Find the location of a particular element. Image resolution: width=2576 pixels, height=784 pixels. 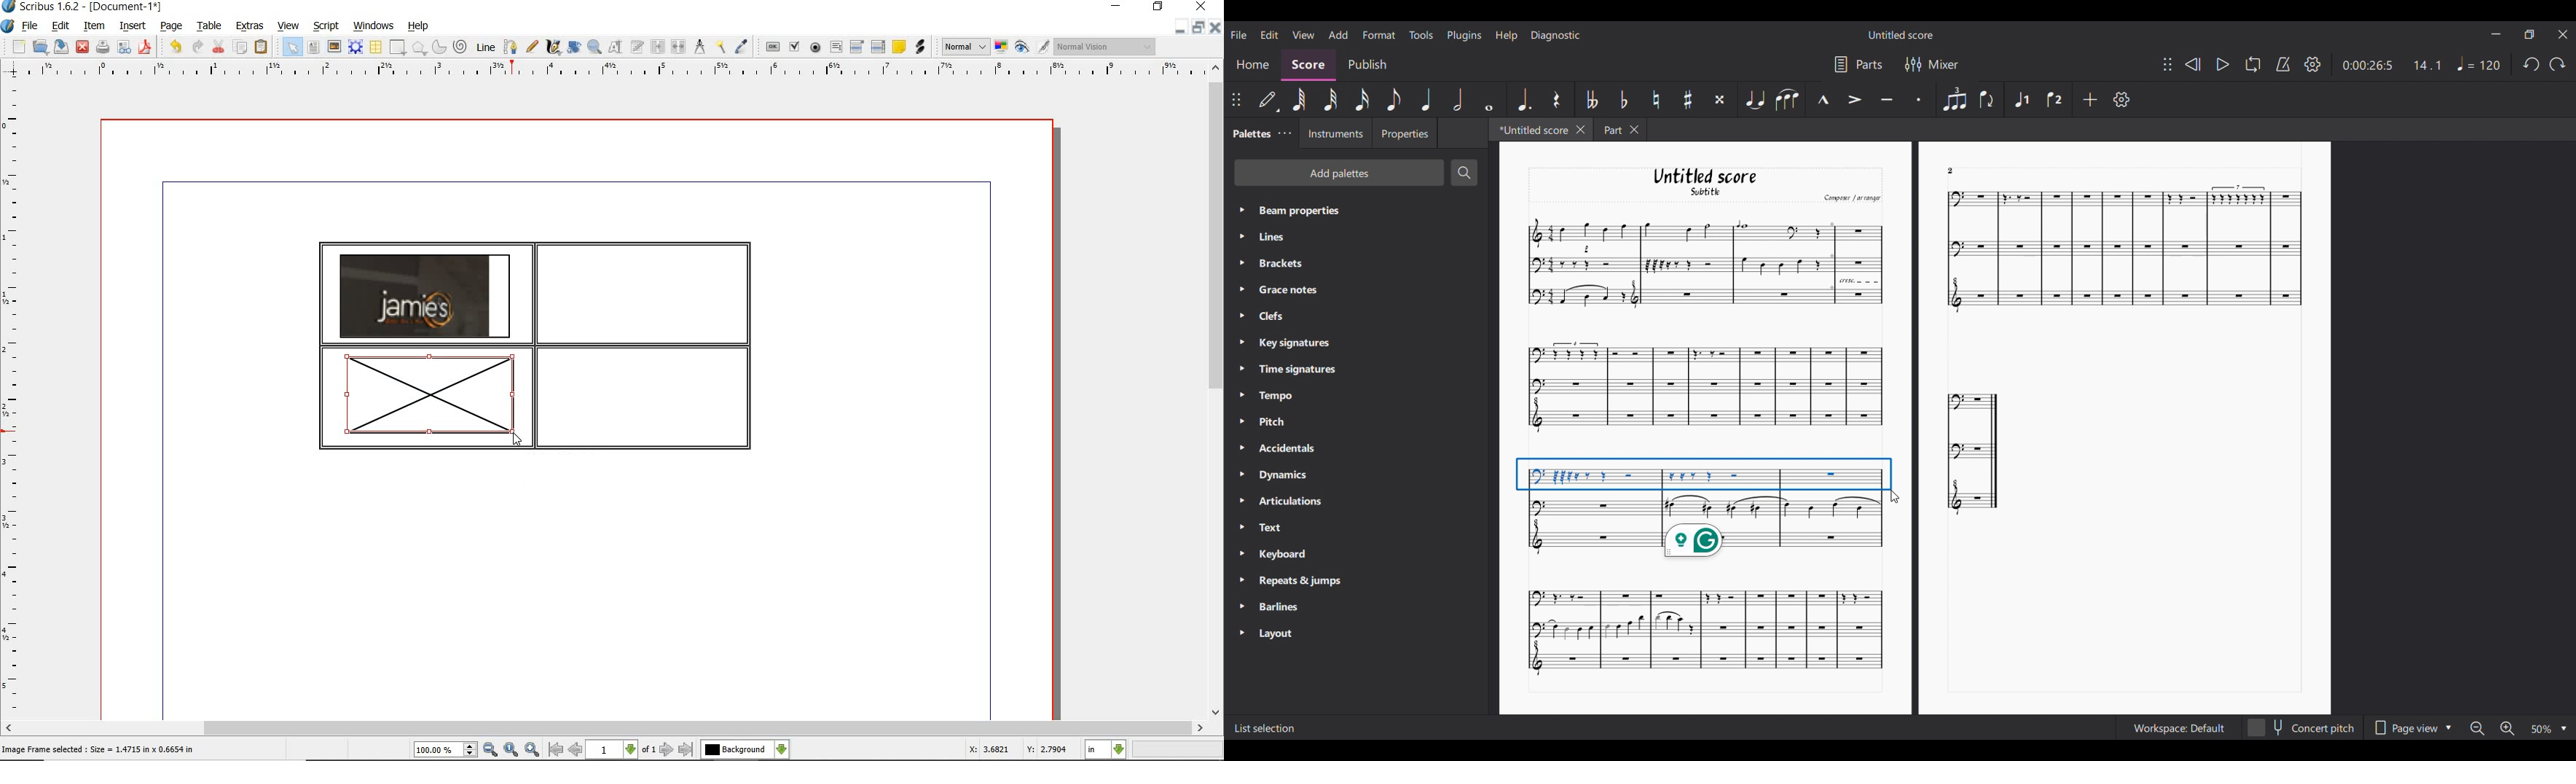

go to previous page is located at coordinates (575, 750).